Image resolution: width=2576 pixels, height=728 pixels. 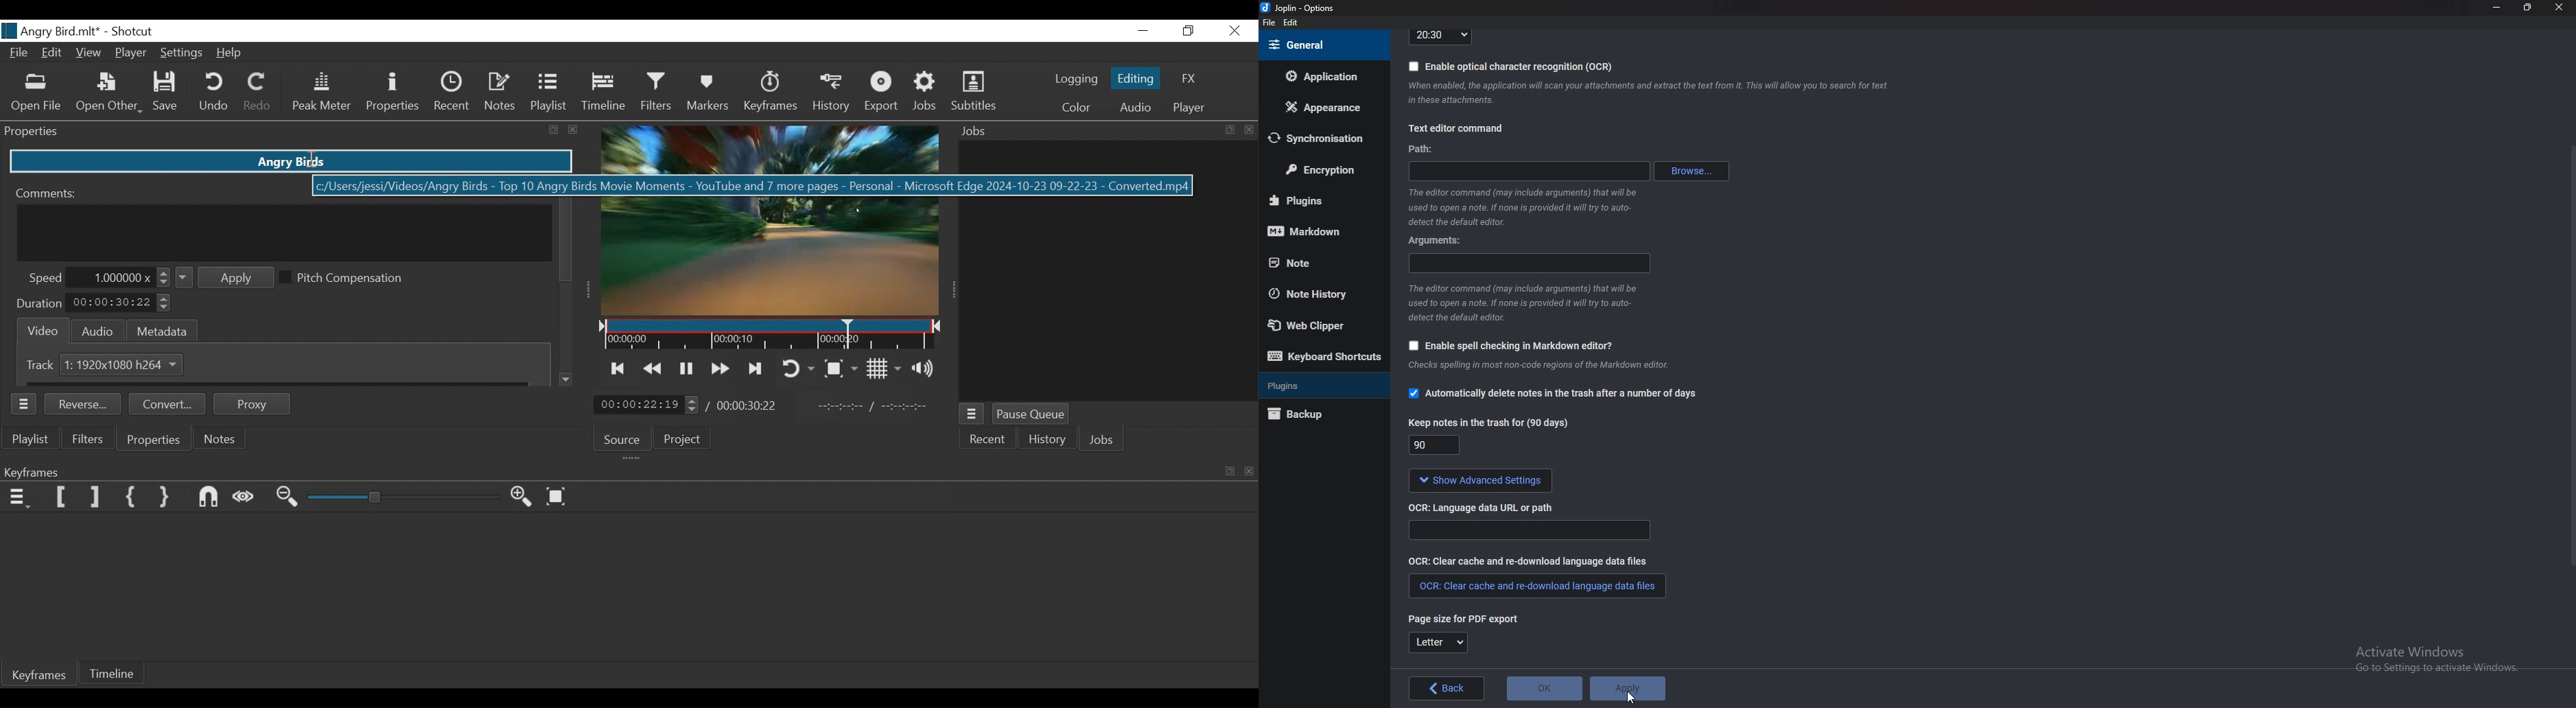 What do you see at coordinates (285, 233) in the screenshot?
I see `Comment Field` at bounding box center [285, 233].